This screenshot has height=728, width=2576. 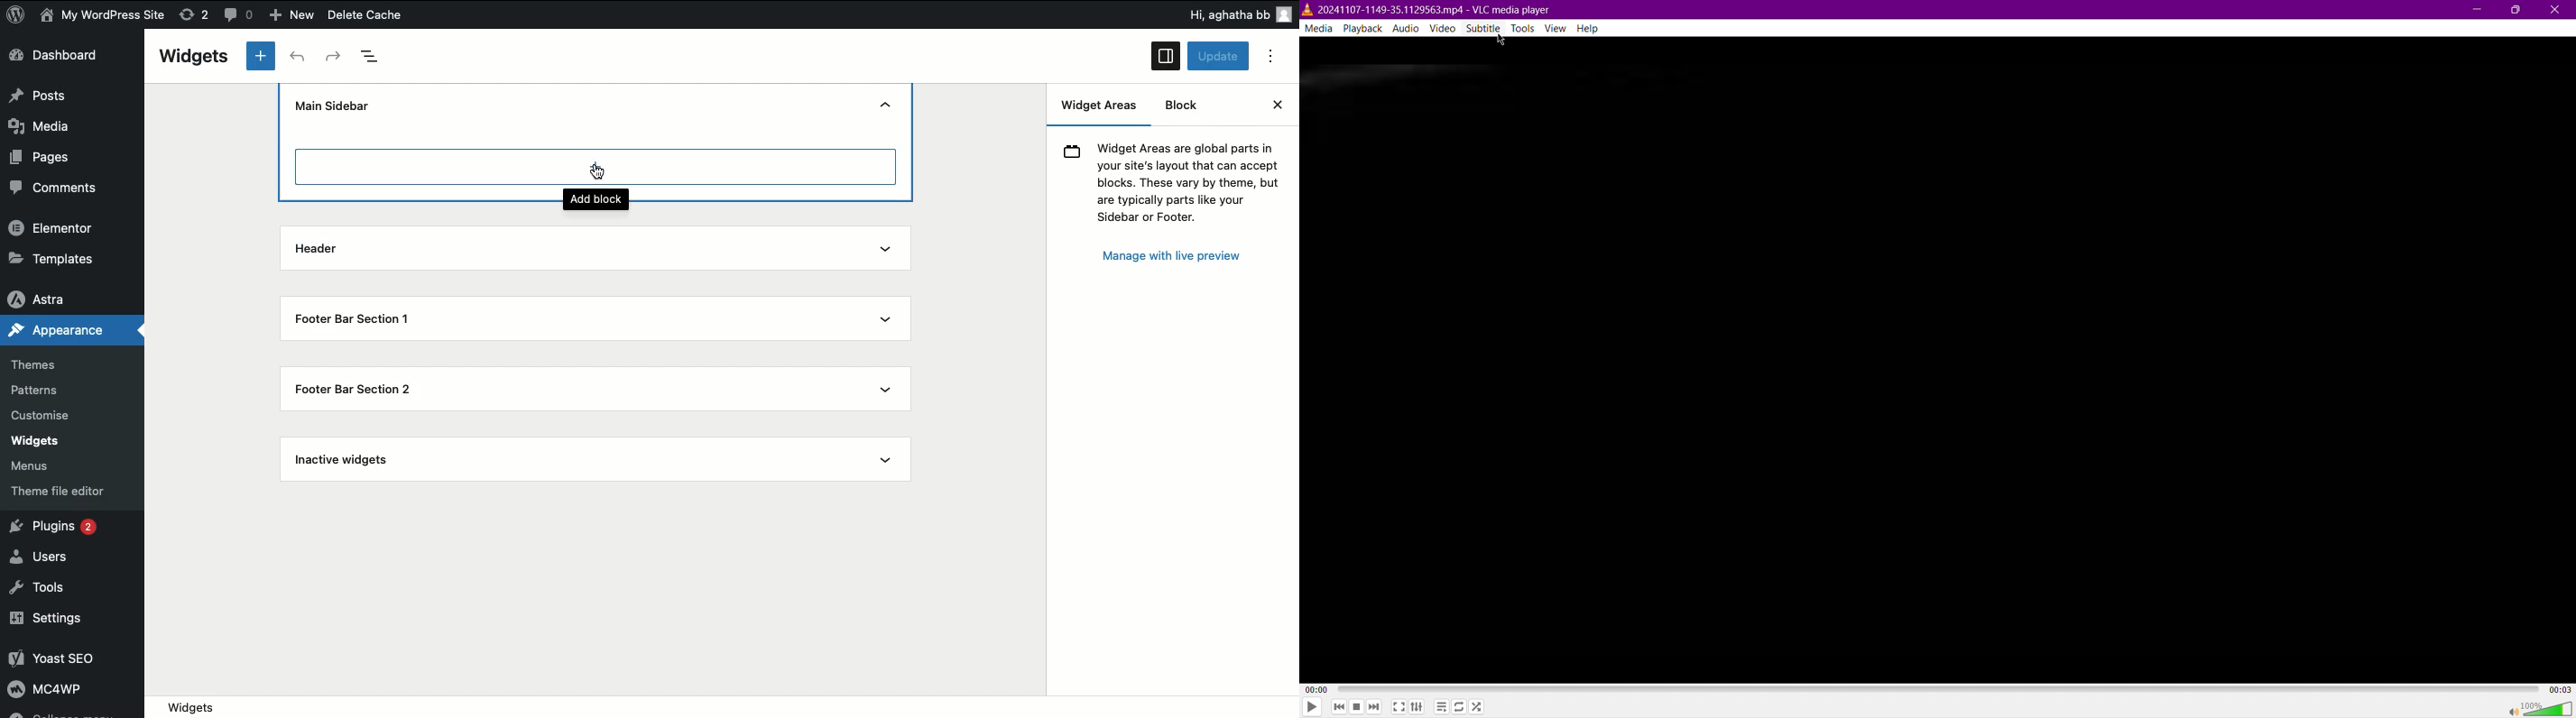 I want to click on ‘Menus, so click(x=35, y=465).